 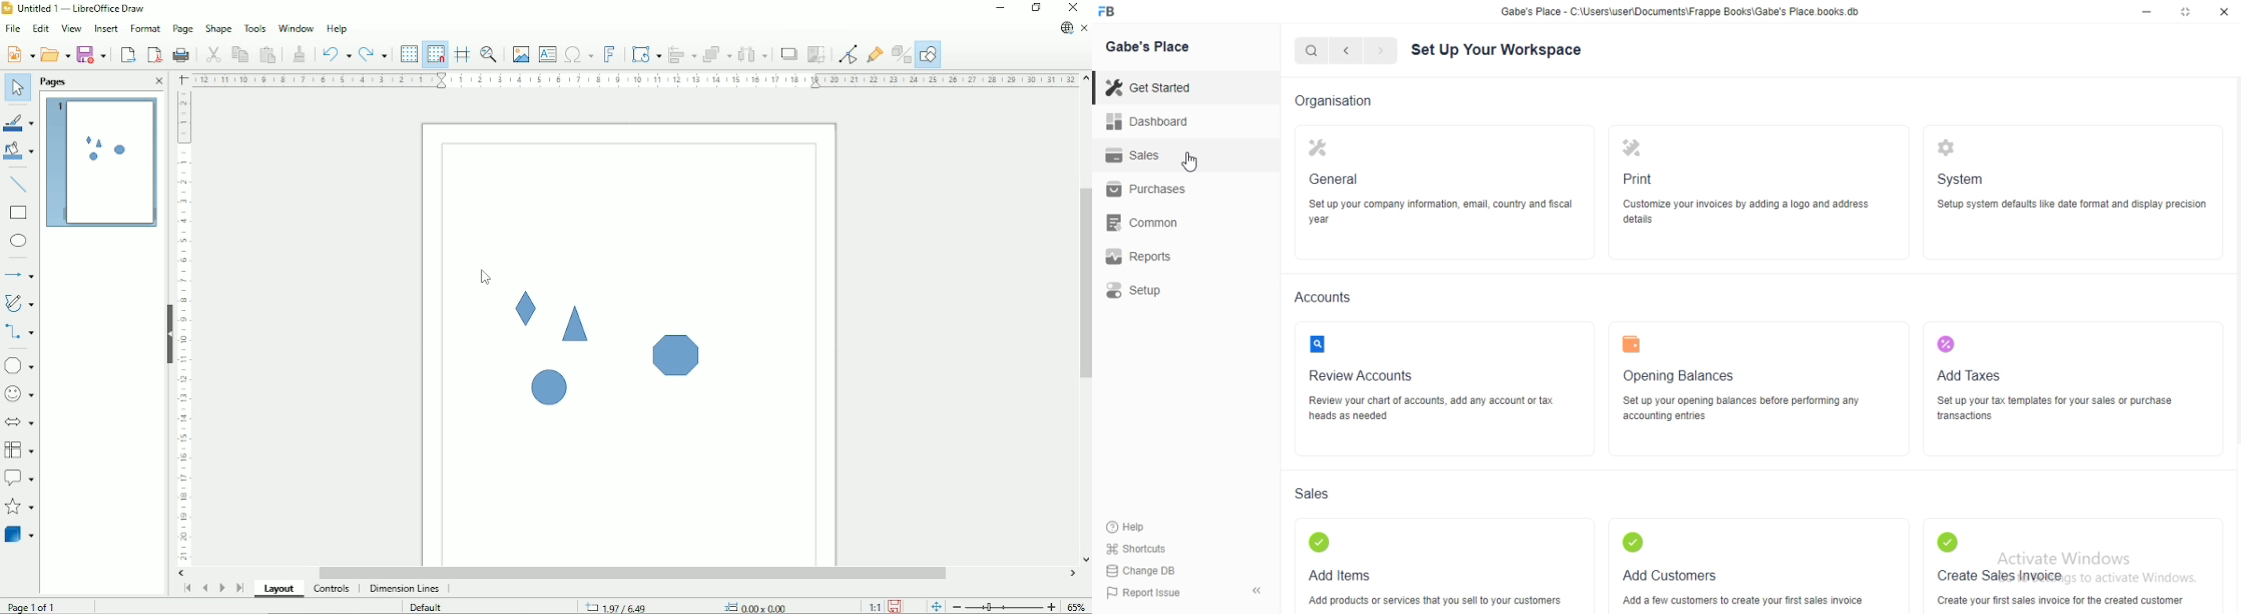 What do you see at coordinates (105, 29) in the screenshot?
I see `Insert` at bounding box center [105, 29].